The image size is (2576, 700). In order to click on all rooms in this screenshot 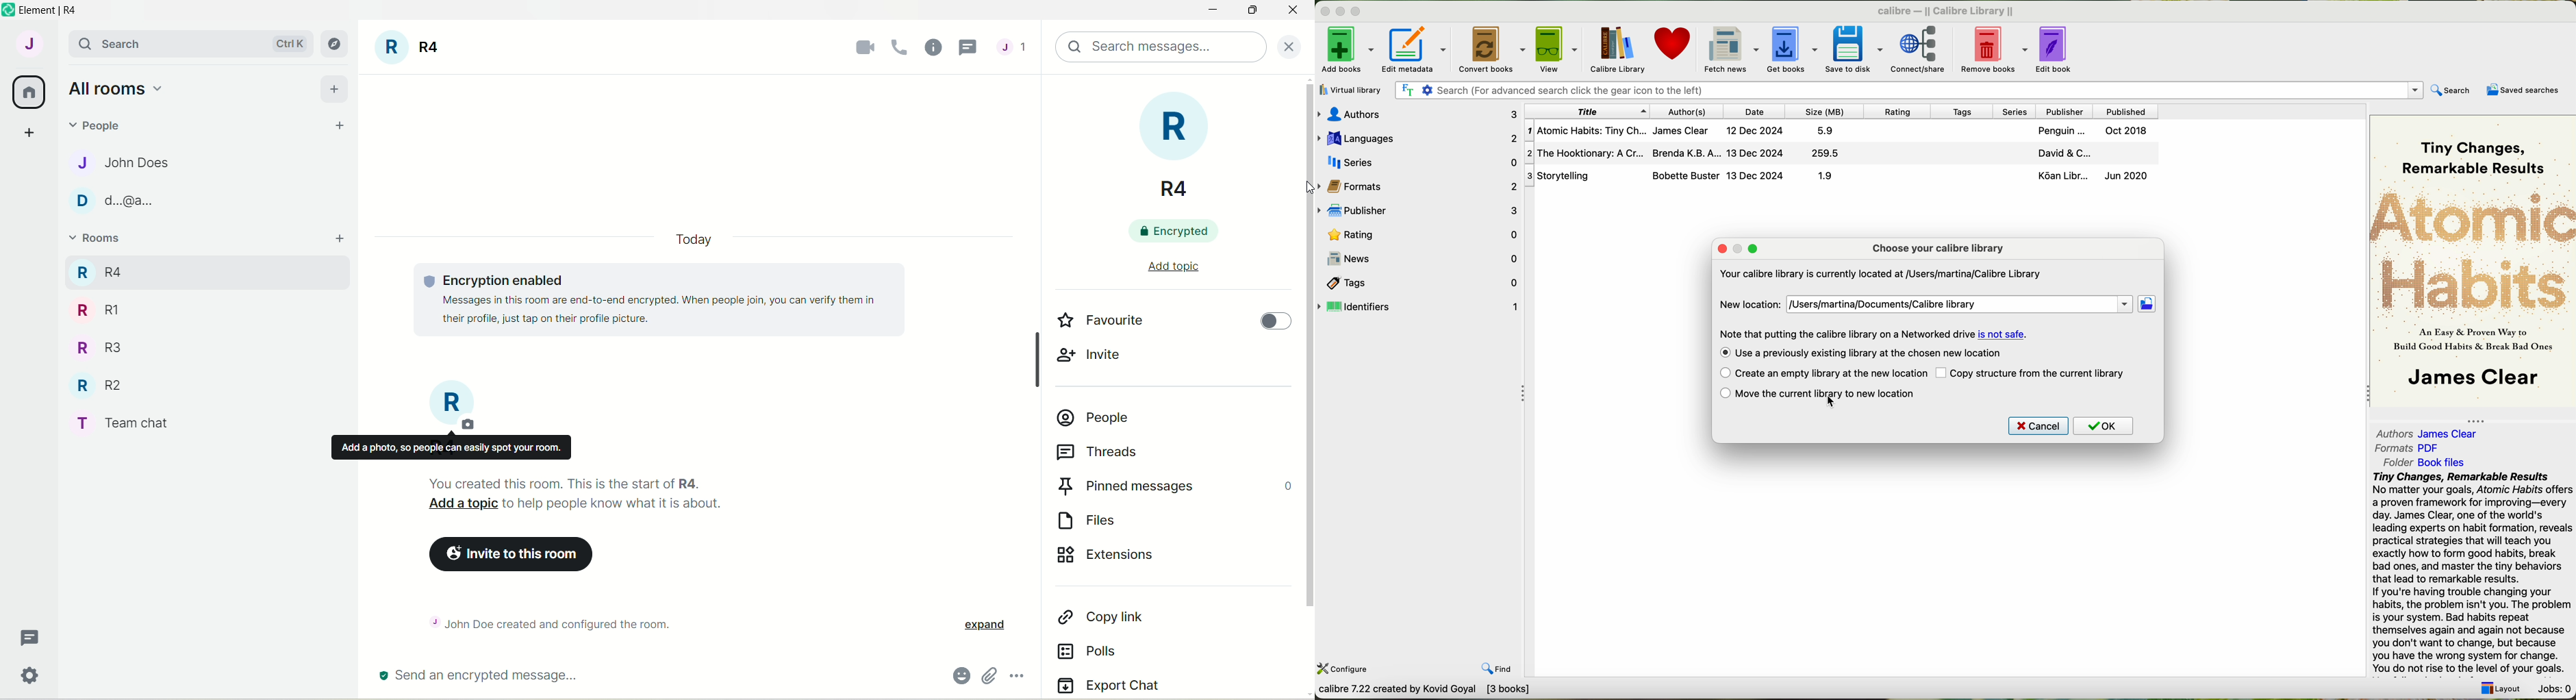, I will do `click(114, 88)`.